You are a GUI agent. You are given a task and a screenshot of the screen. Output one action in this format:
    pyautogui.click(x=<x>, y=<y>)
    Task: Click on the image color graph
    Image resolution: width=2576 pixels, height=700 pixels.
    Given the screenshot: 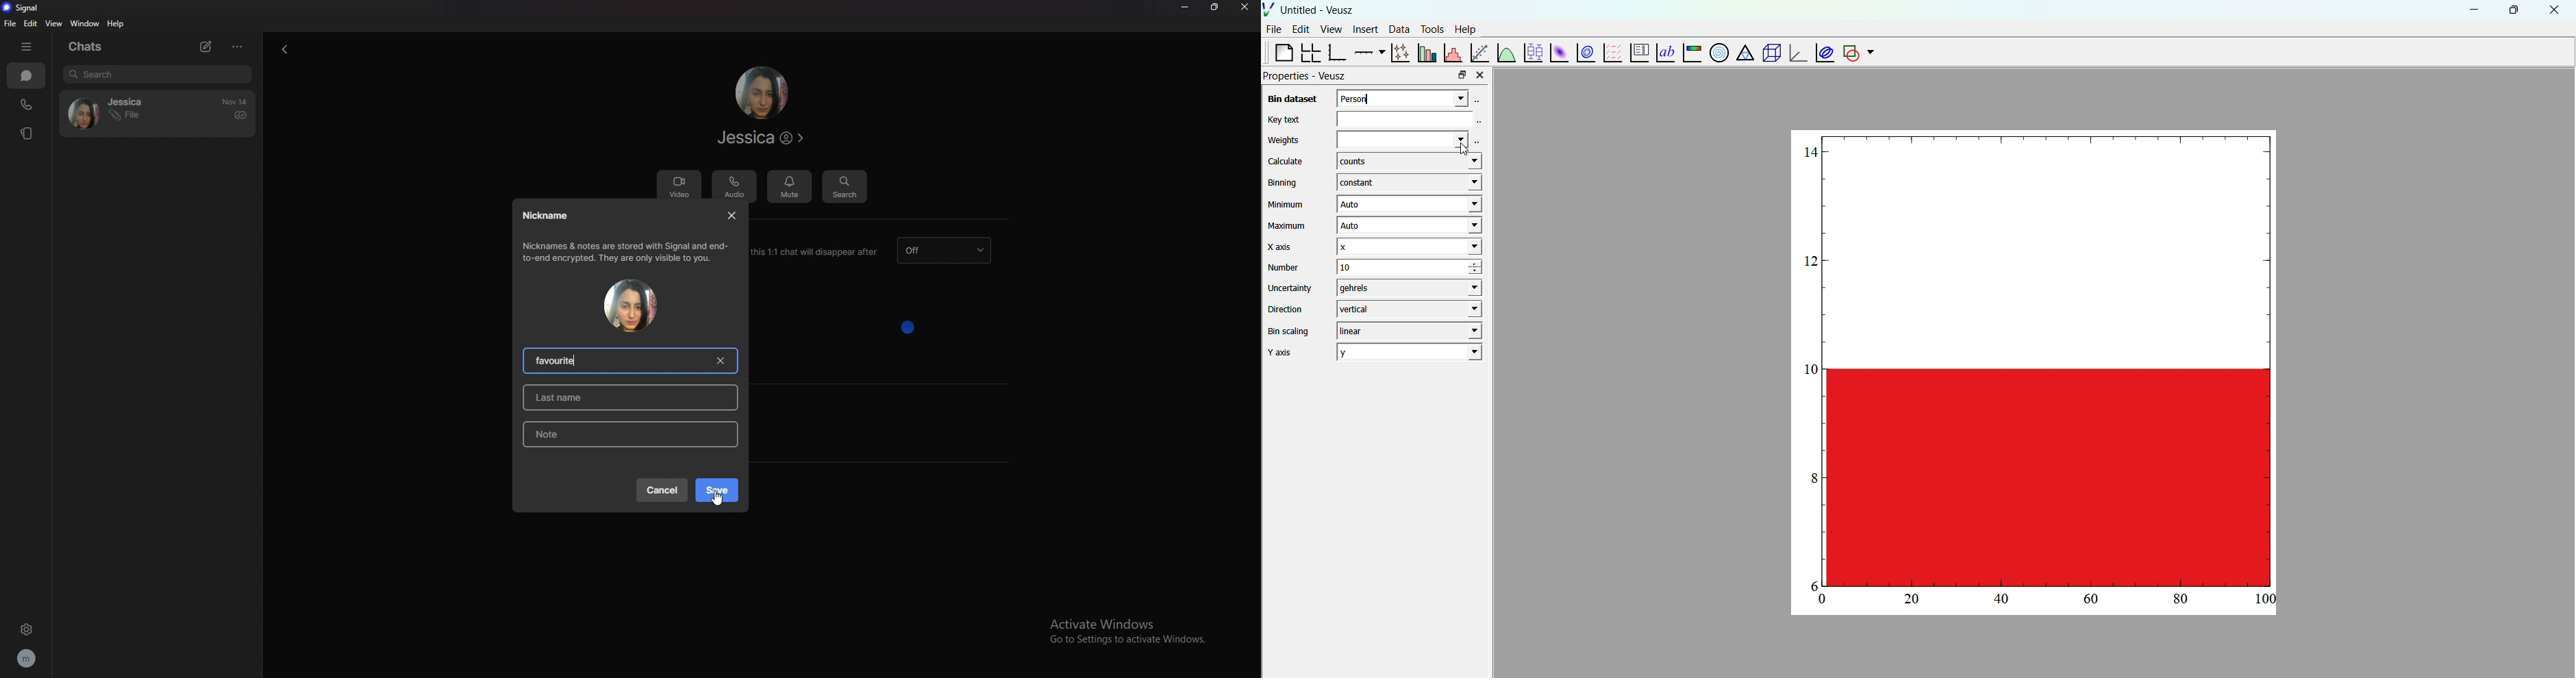 What is the action you would take?
    pyautogui.click(x=1691, y=54)
    